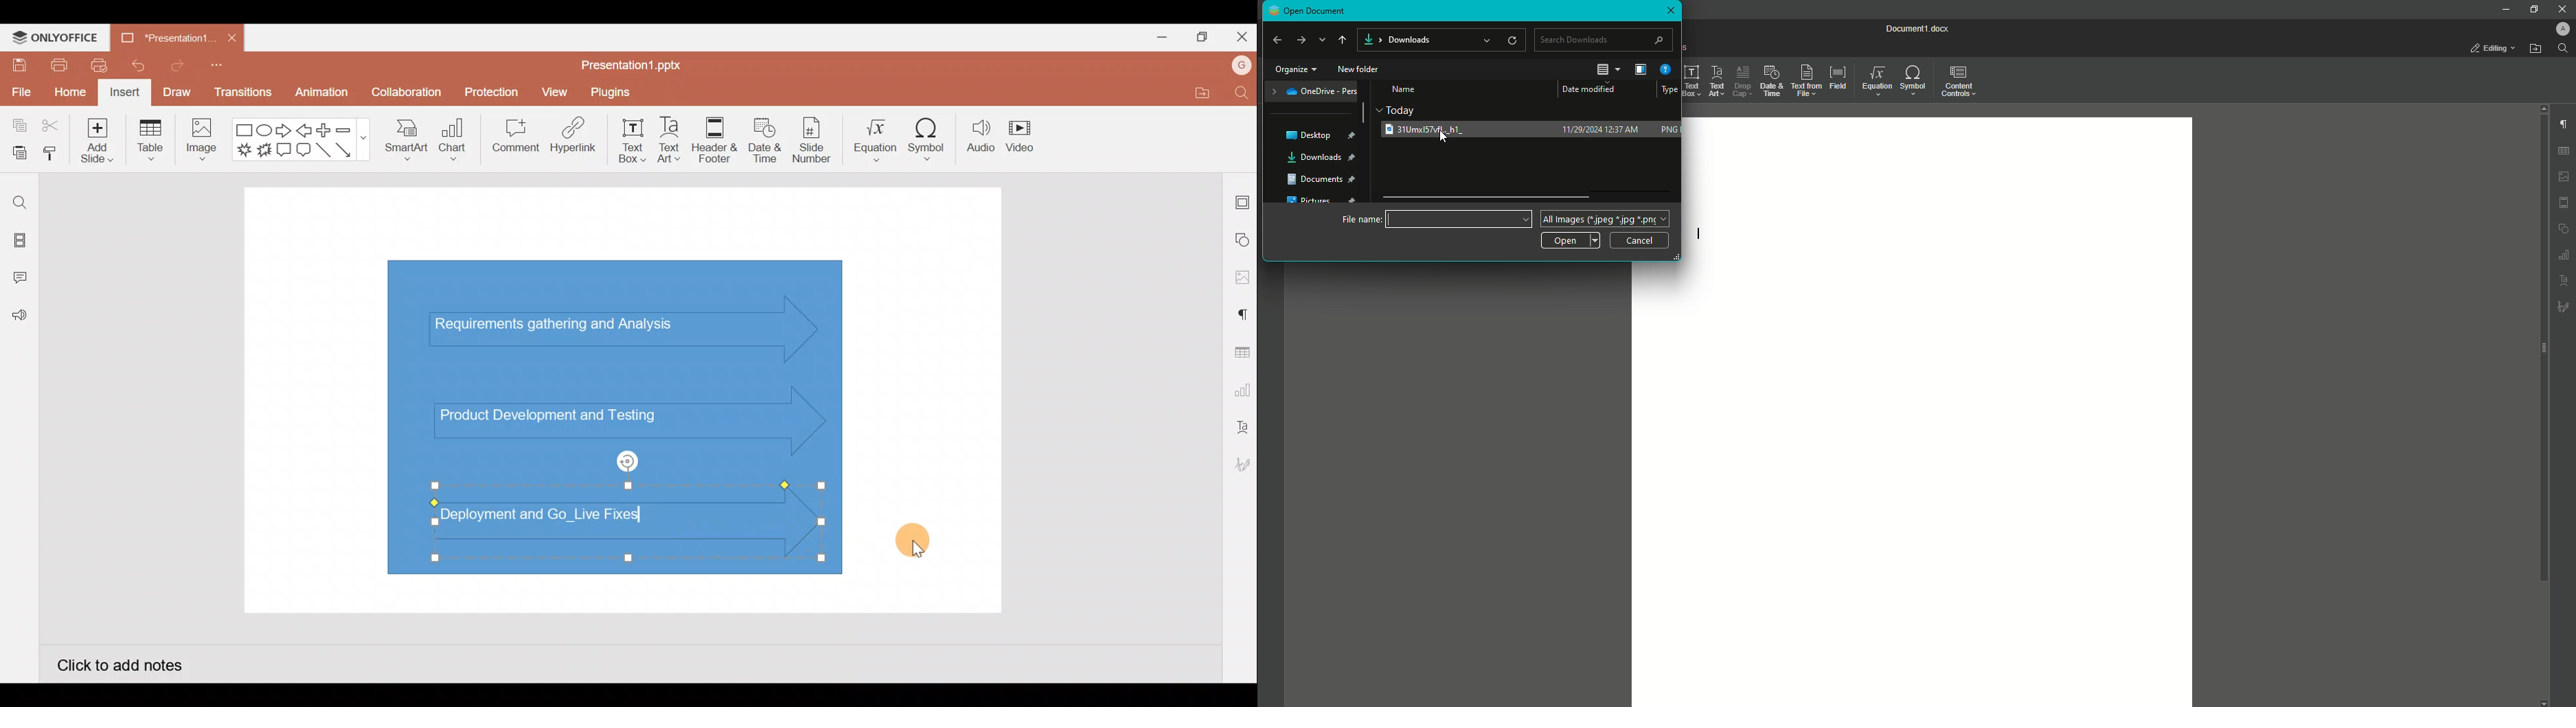 This screenshot has height=728, width=2576. I want to click on Open, so click(1572, 240).